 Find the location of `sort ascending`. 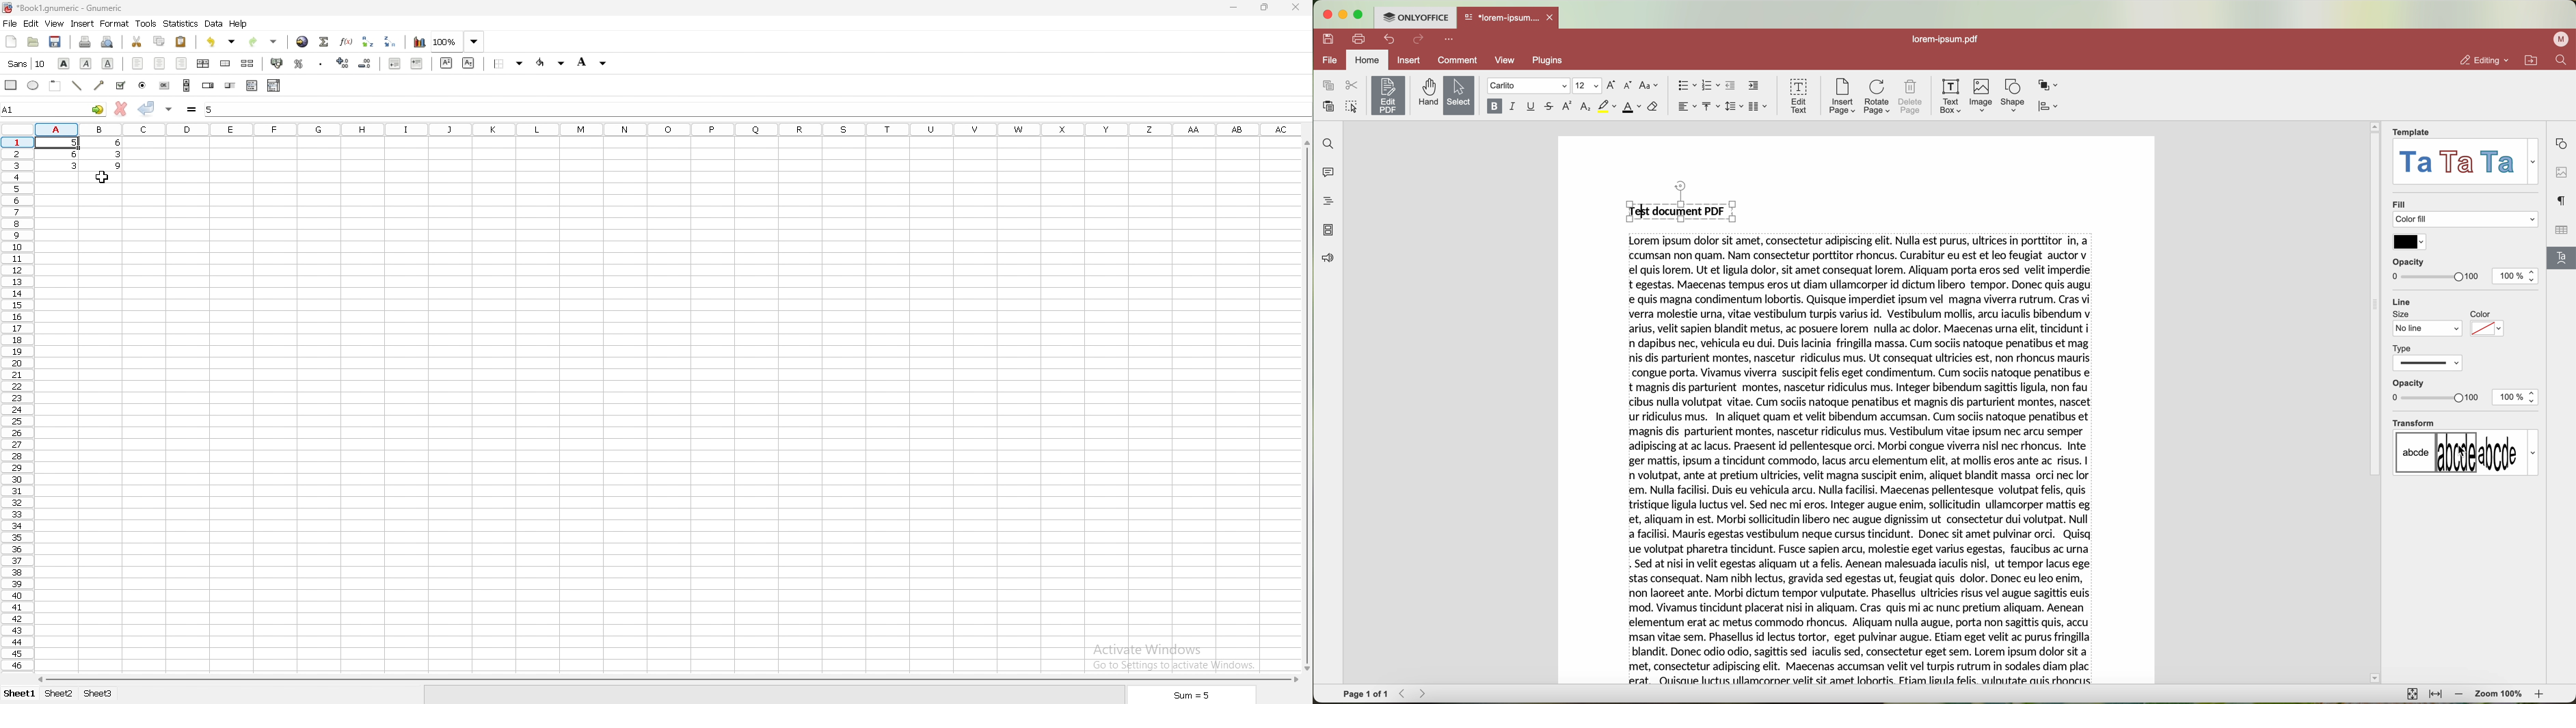

sort ascending is located at coordinates (367, 41).